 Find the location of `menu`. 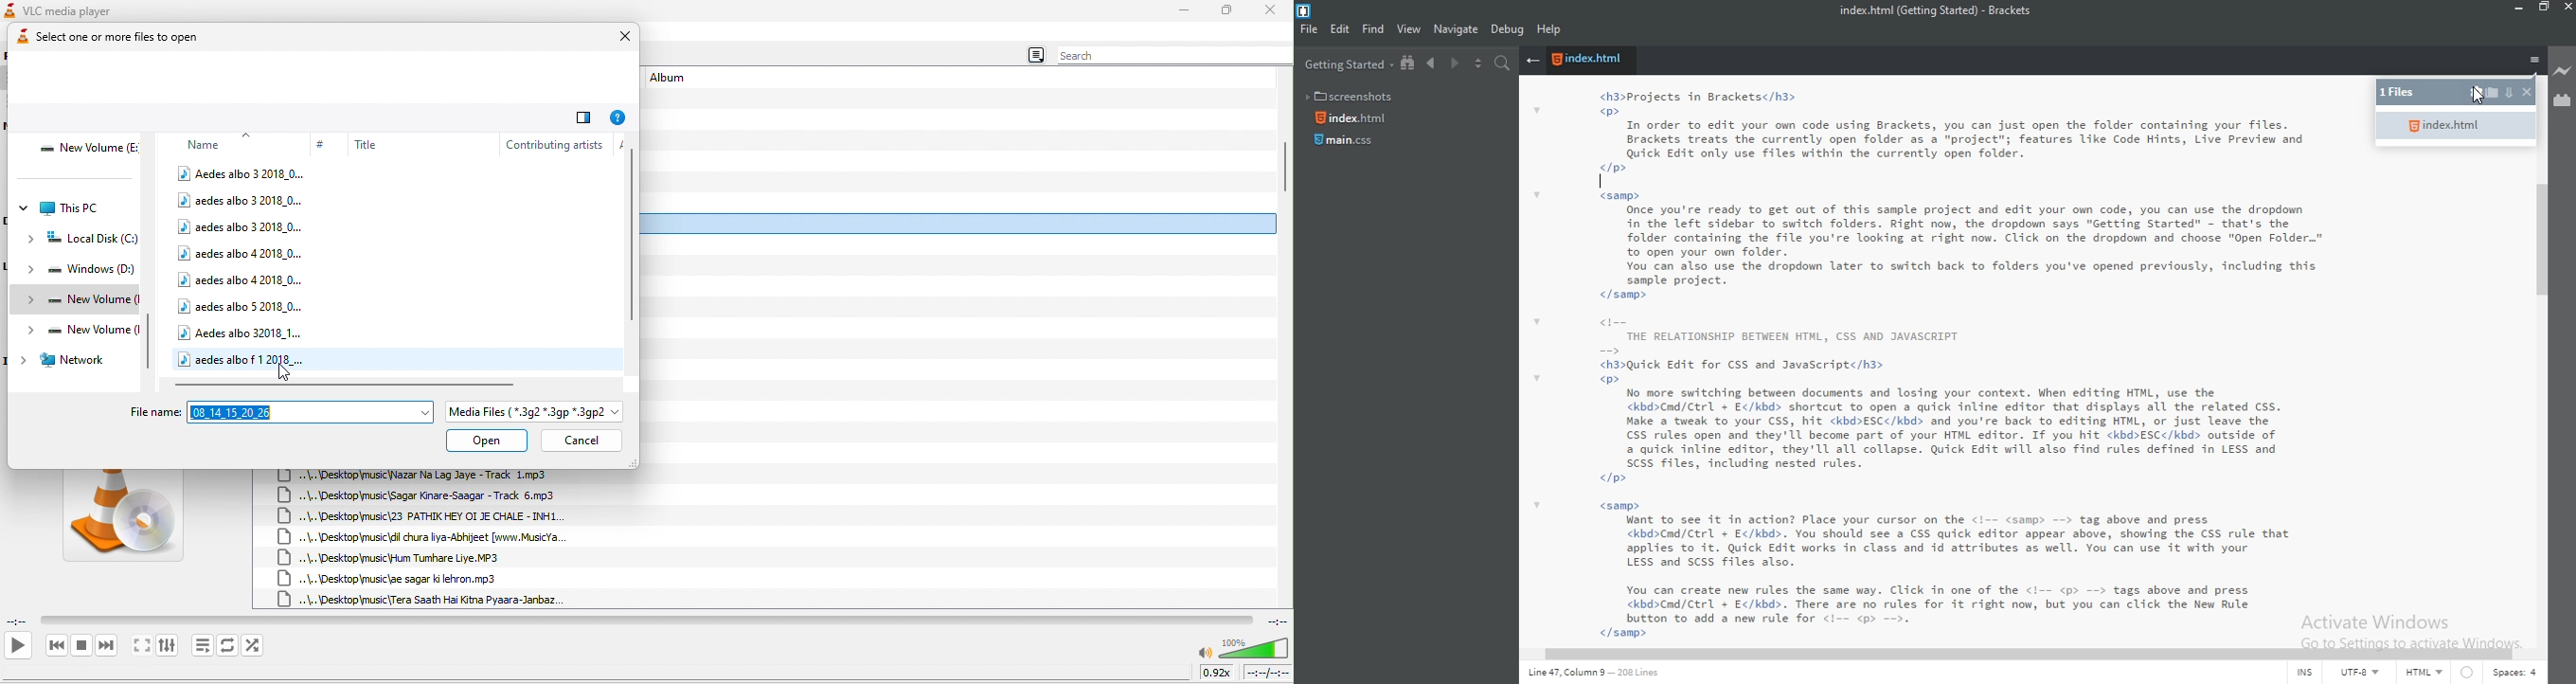

menu is located at coordinates (1034, 56).